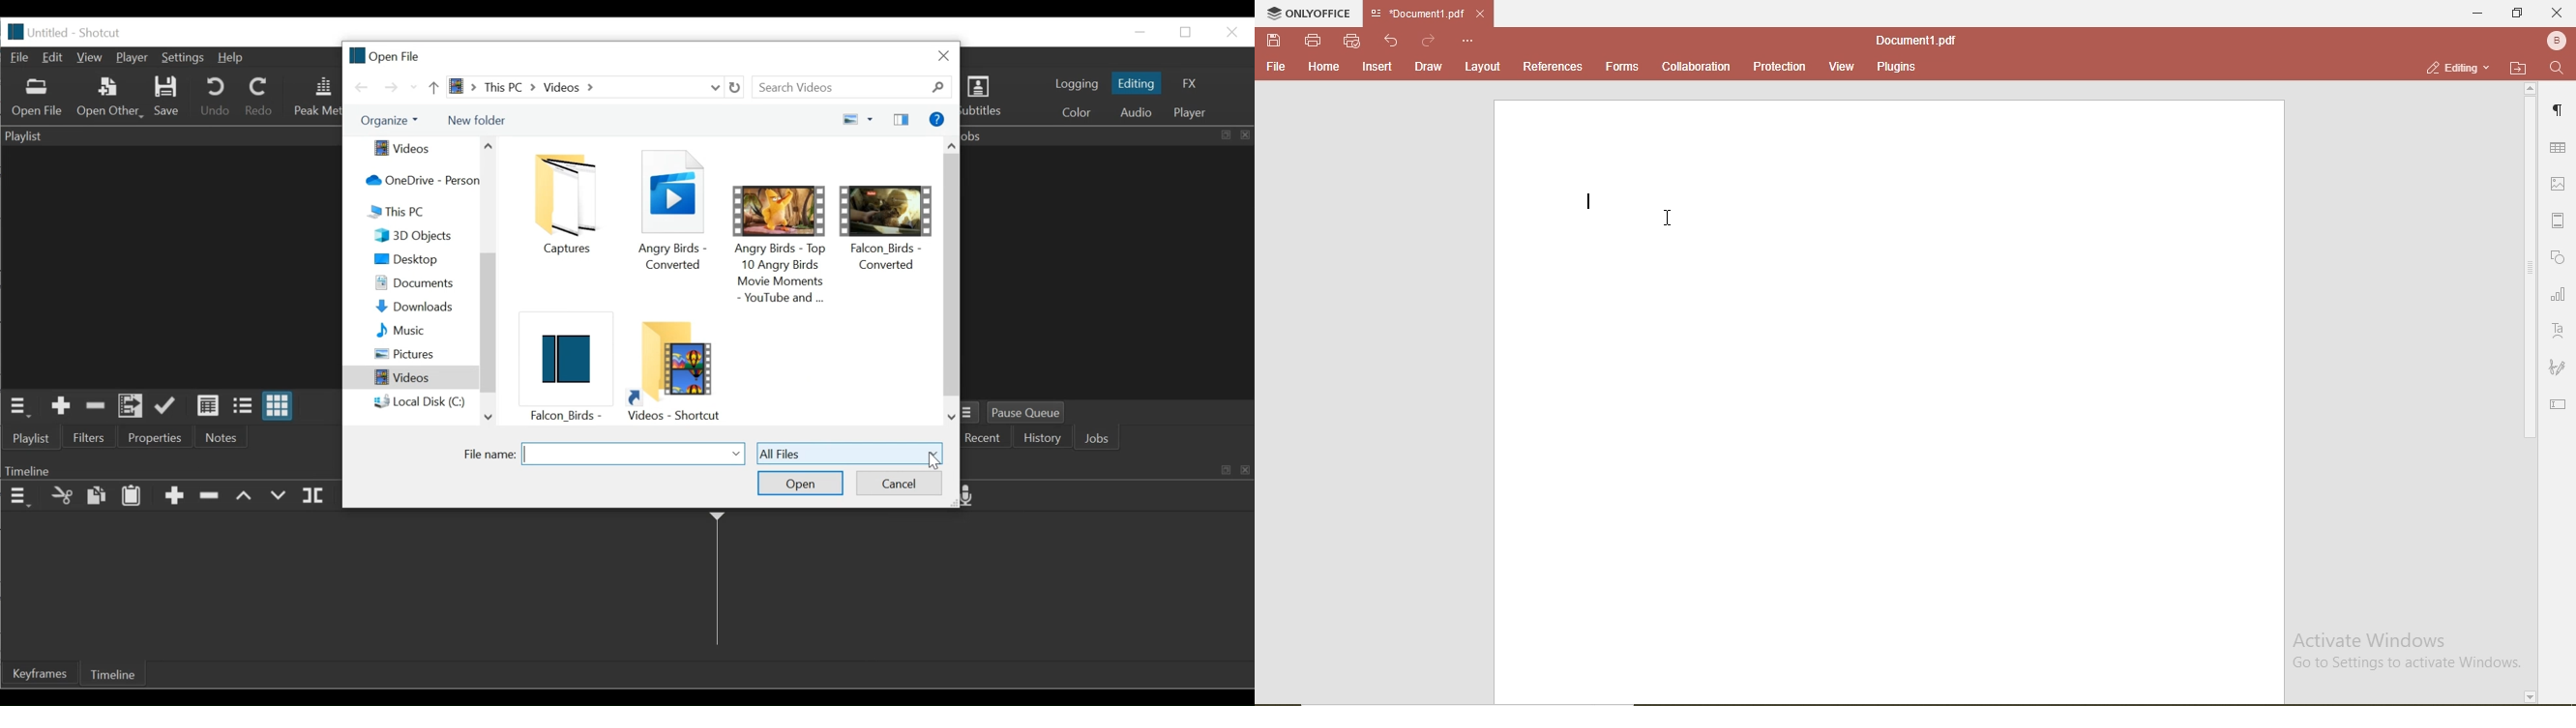  Describe the element at coordinates (423, 331) in the screenshot. I see `Music` at that location.